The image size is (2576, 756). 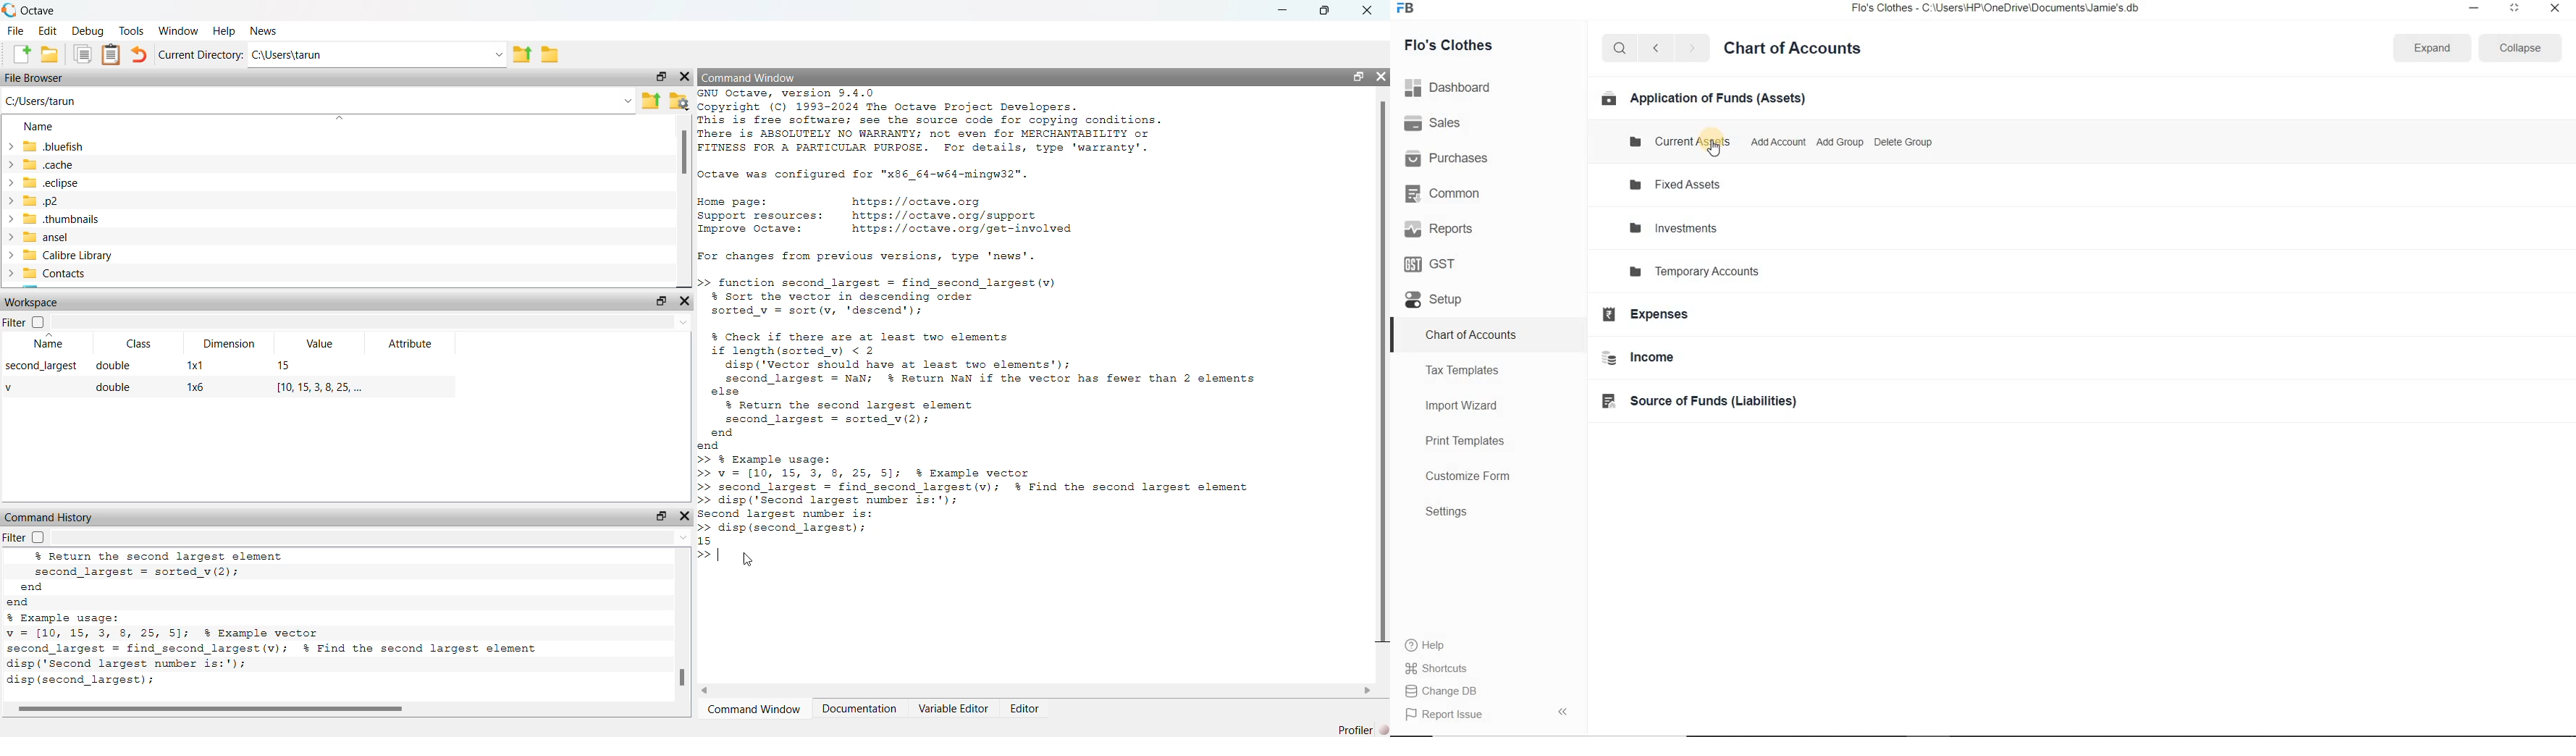 I want to click on Common, so click(x=1445, y=193).